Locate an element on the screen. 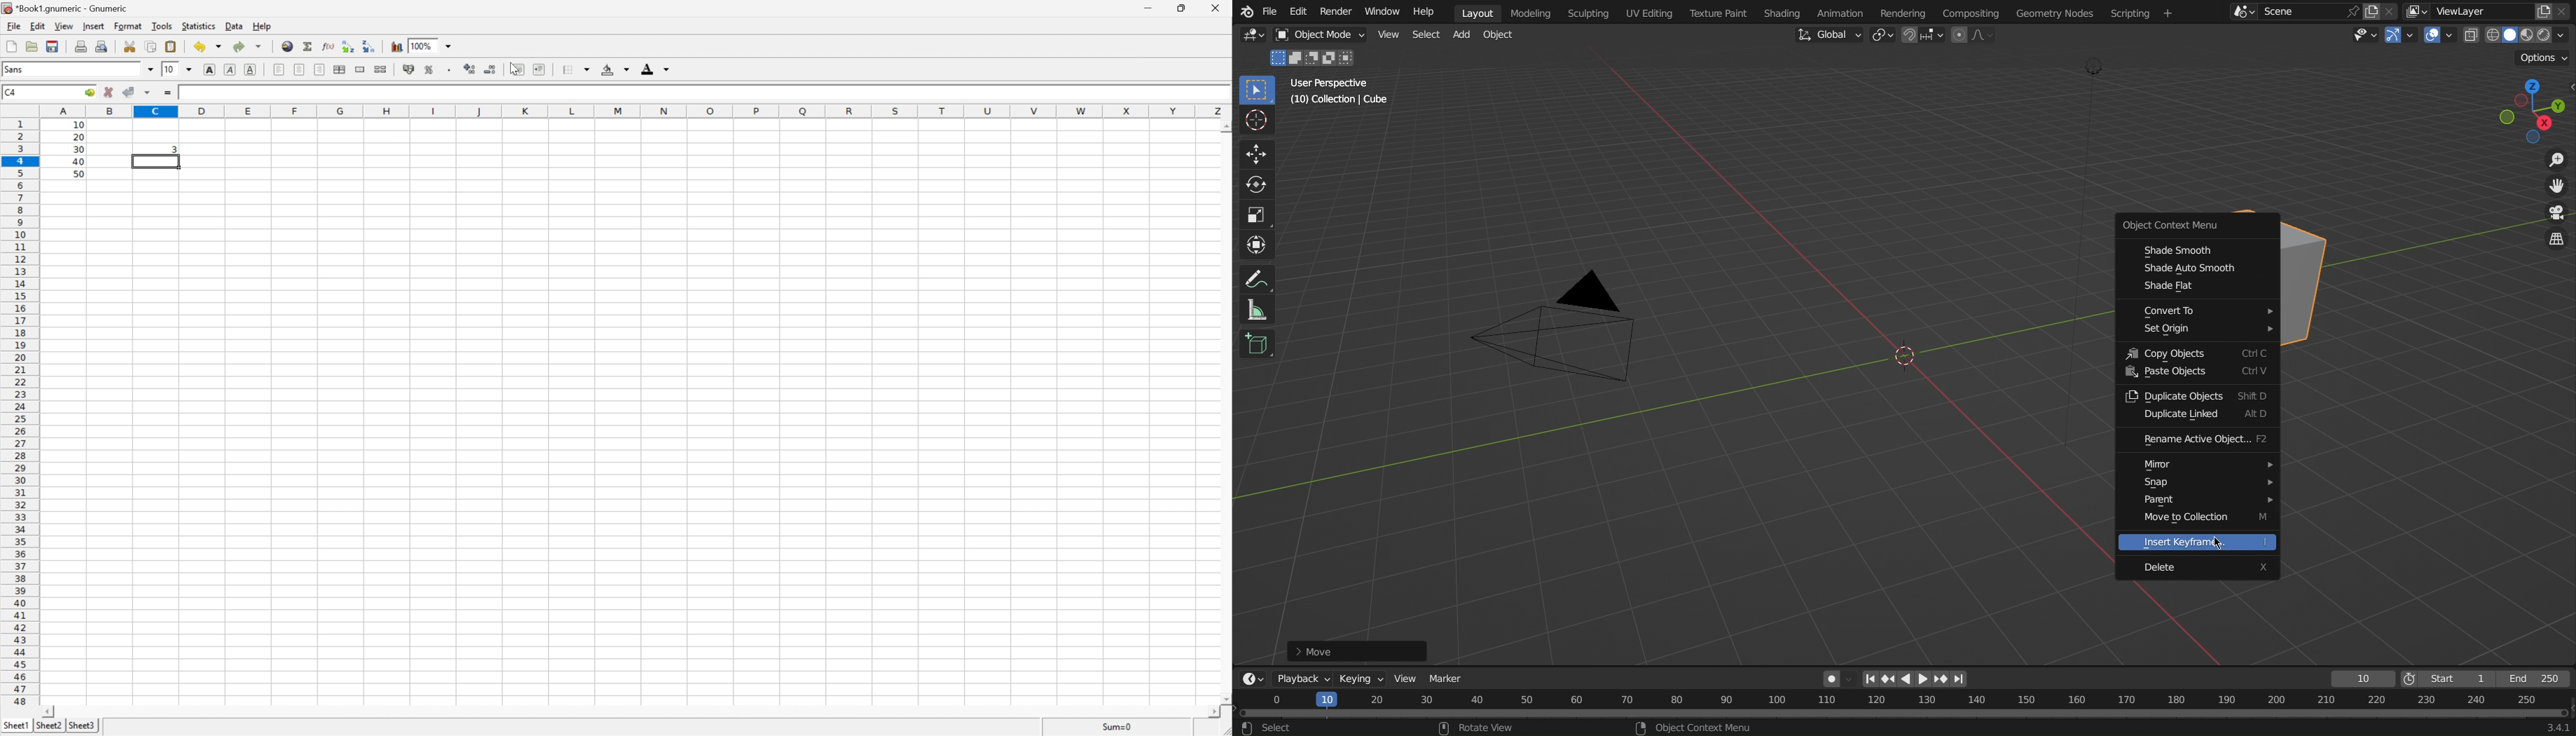  Zoom is located at coordinates (2549, 162).